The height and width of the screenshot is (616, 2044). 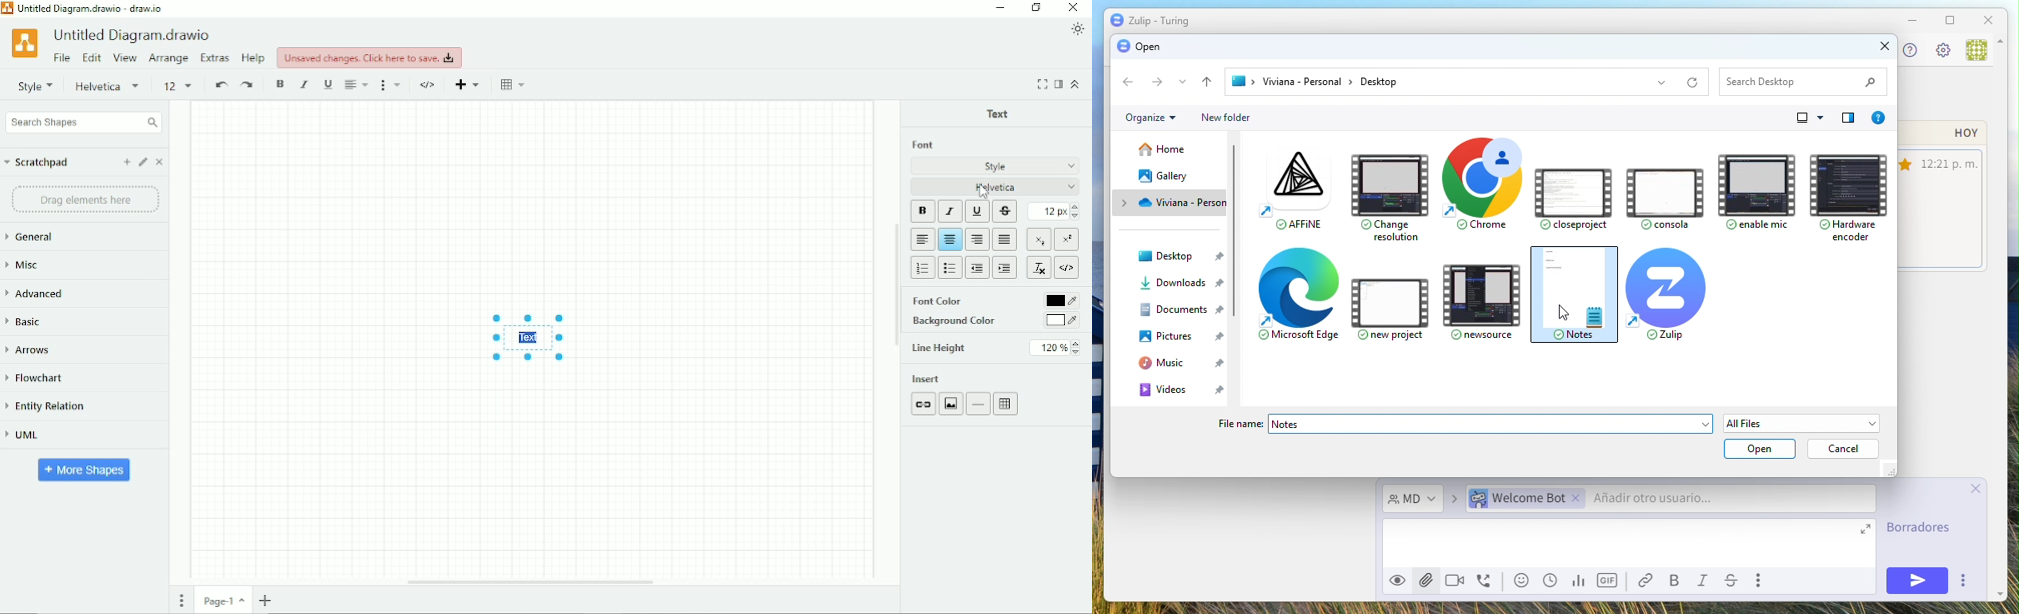 I want to click on Bold, so click(x=923, y=212).